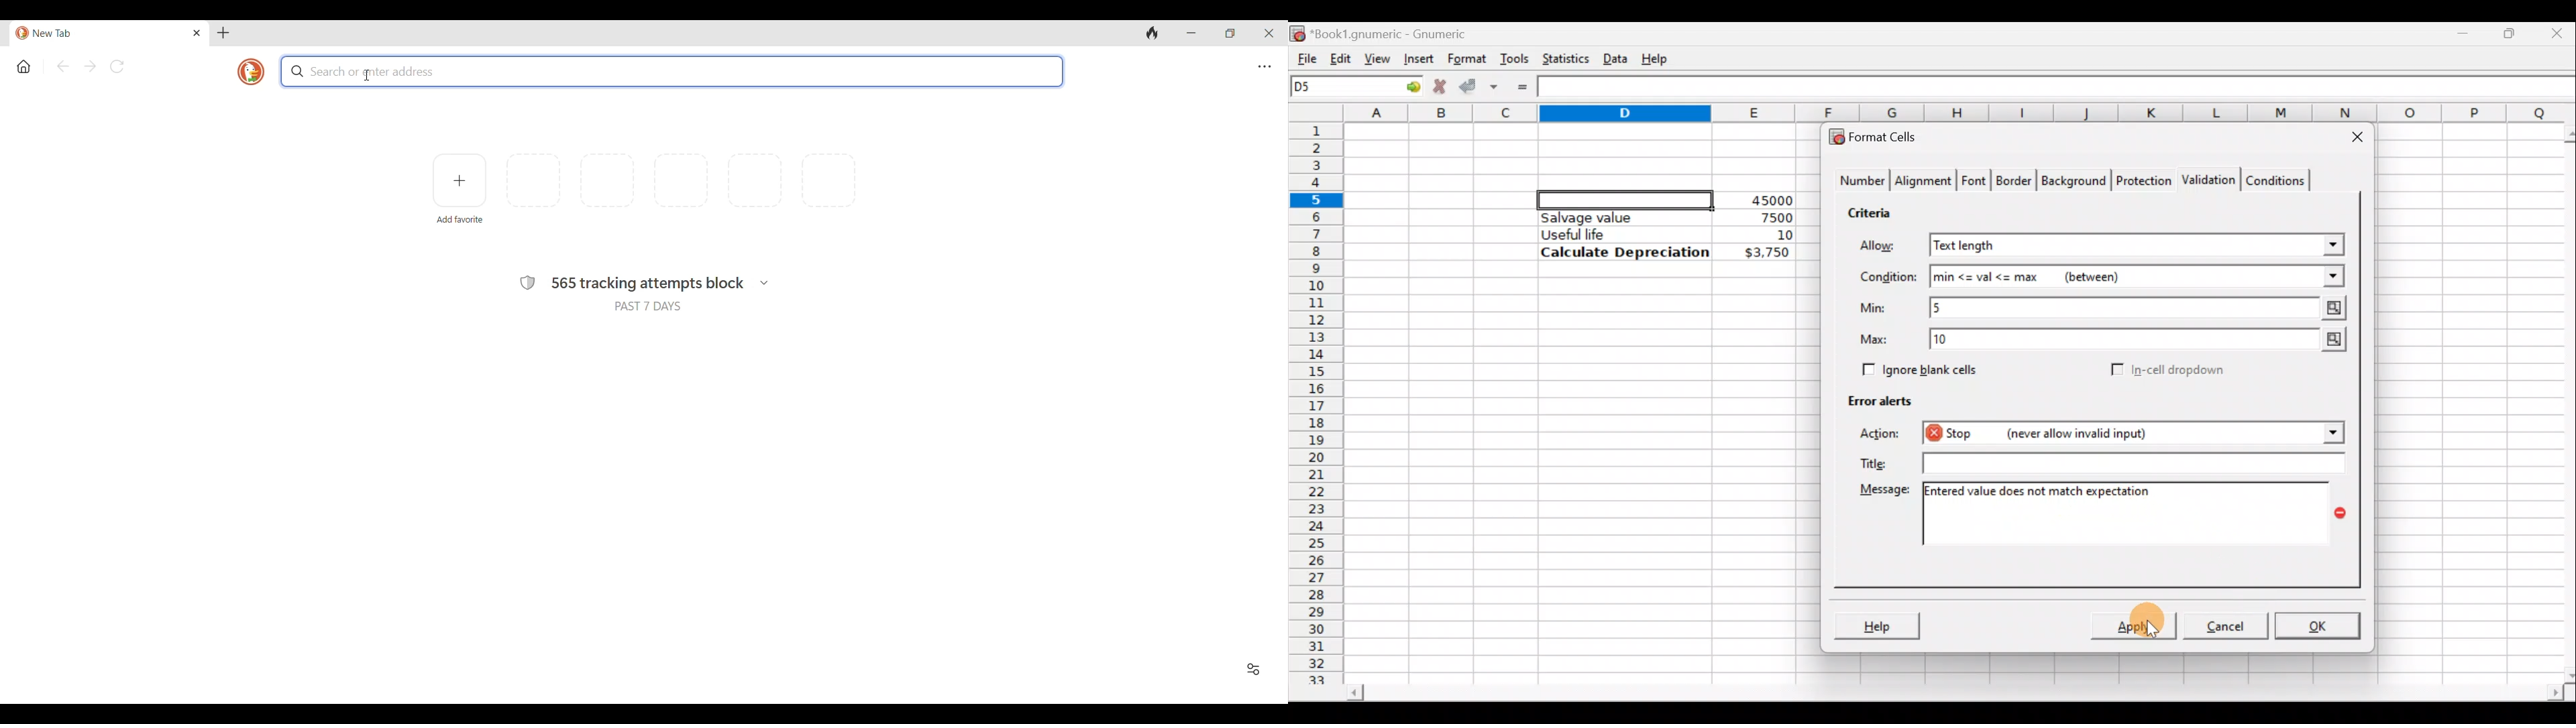 This screenshot has width=2576, height=728. I want to click on Edit, so click(1340, 56).